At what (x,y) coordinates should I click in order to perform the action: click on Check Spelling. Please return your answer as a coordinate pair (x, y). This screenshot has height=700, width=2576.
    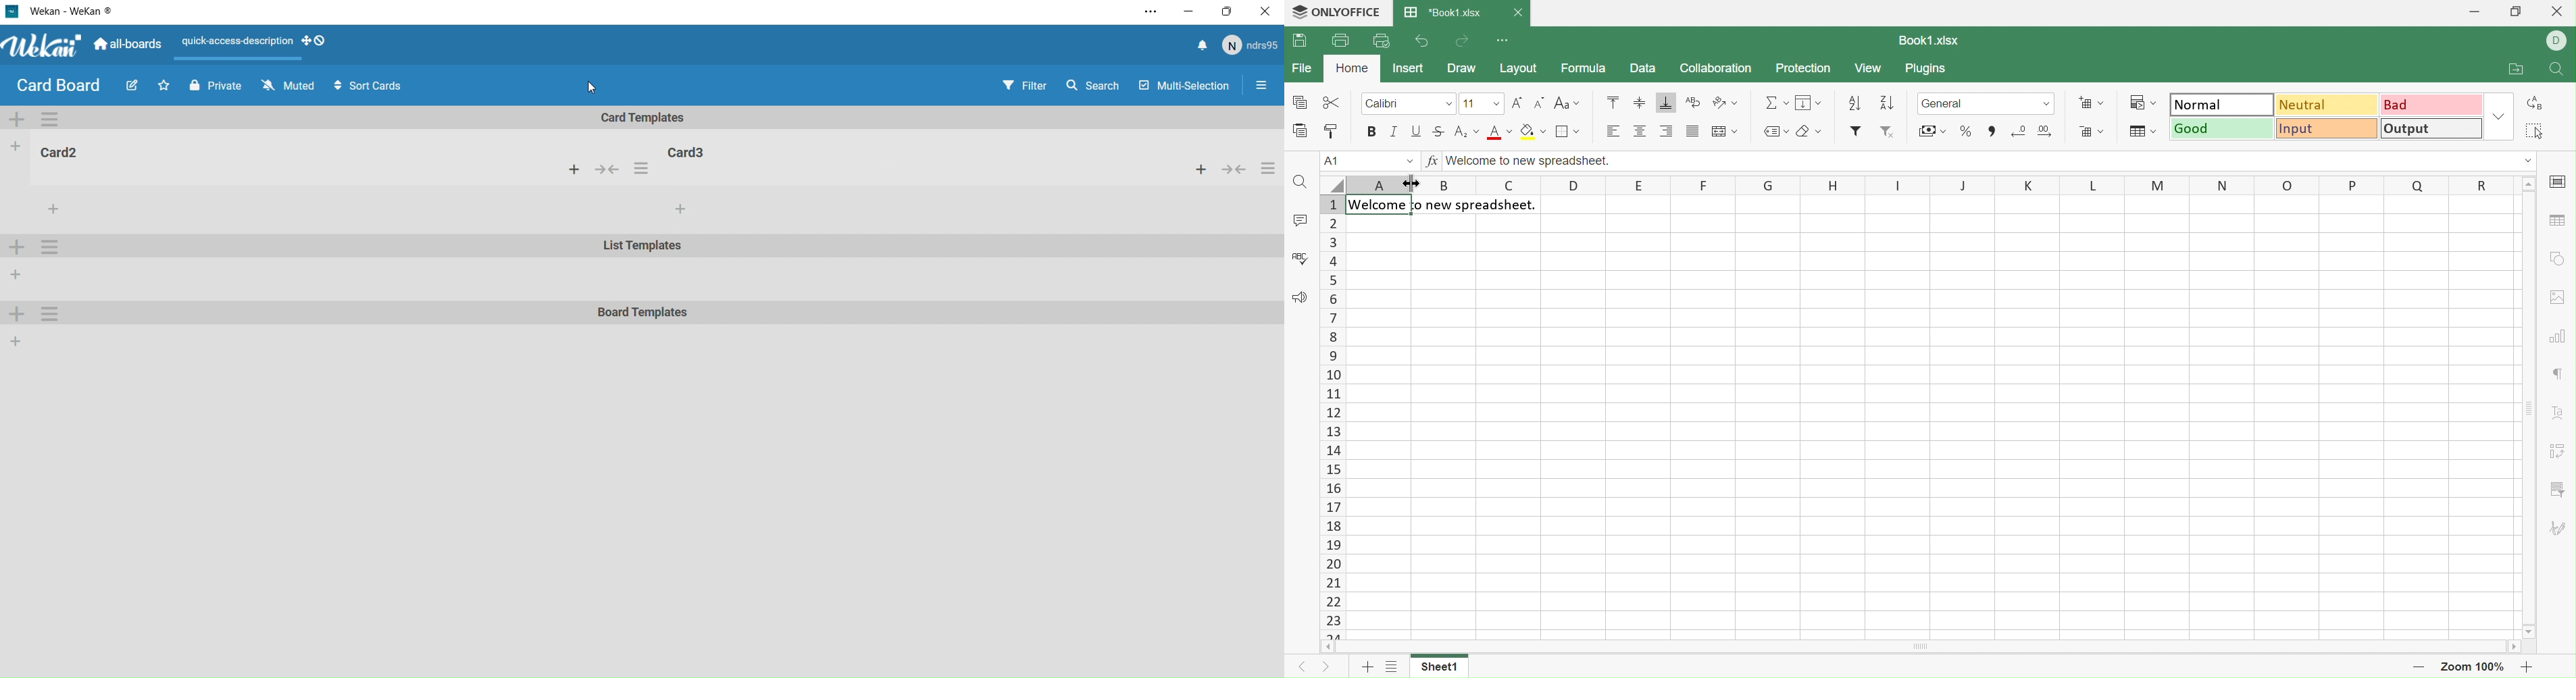
    Looking at the image, I should click on (1300, 257).